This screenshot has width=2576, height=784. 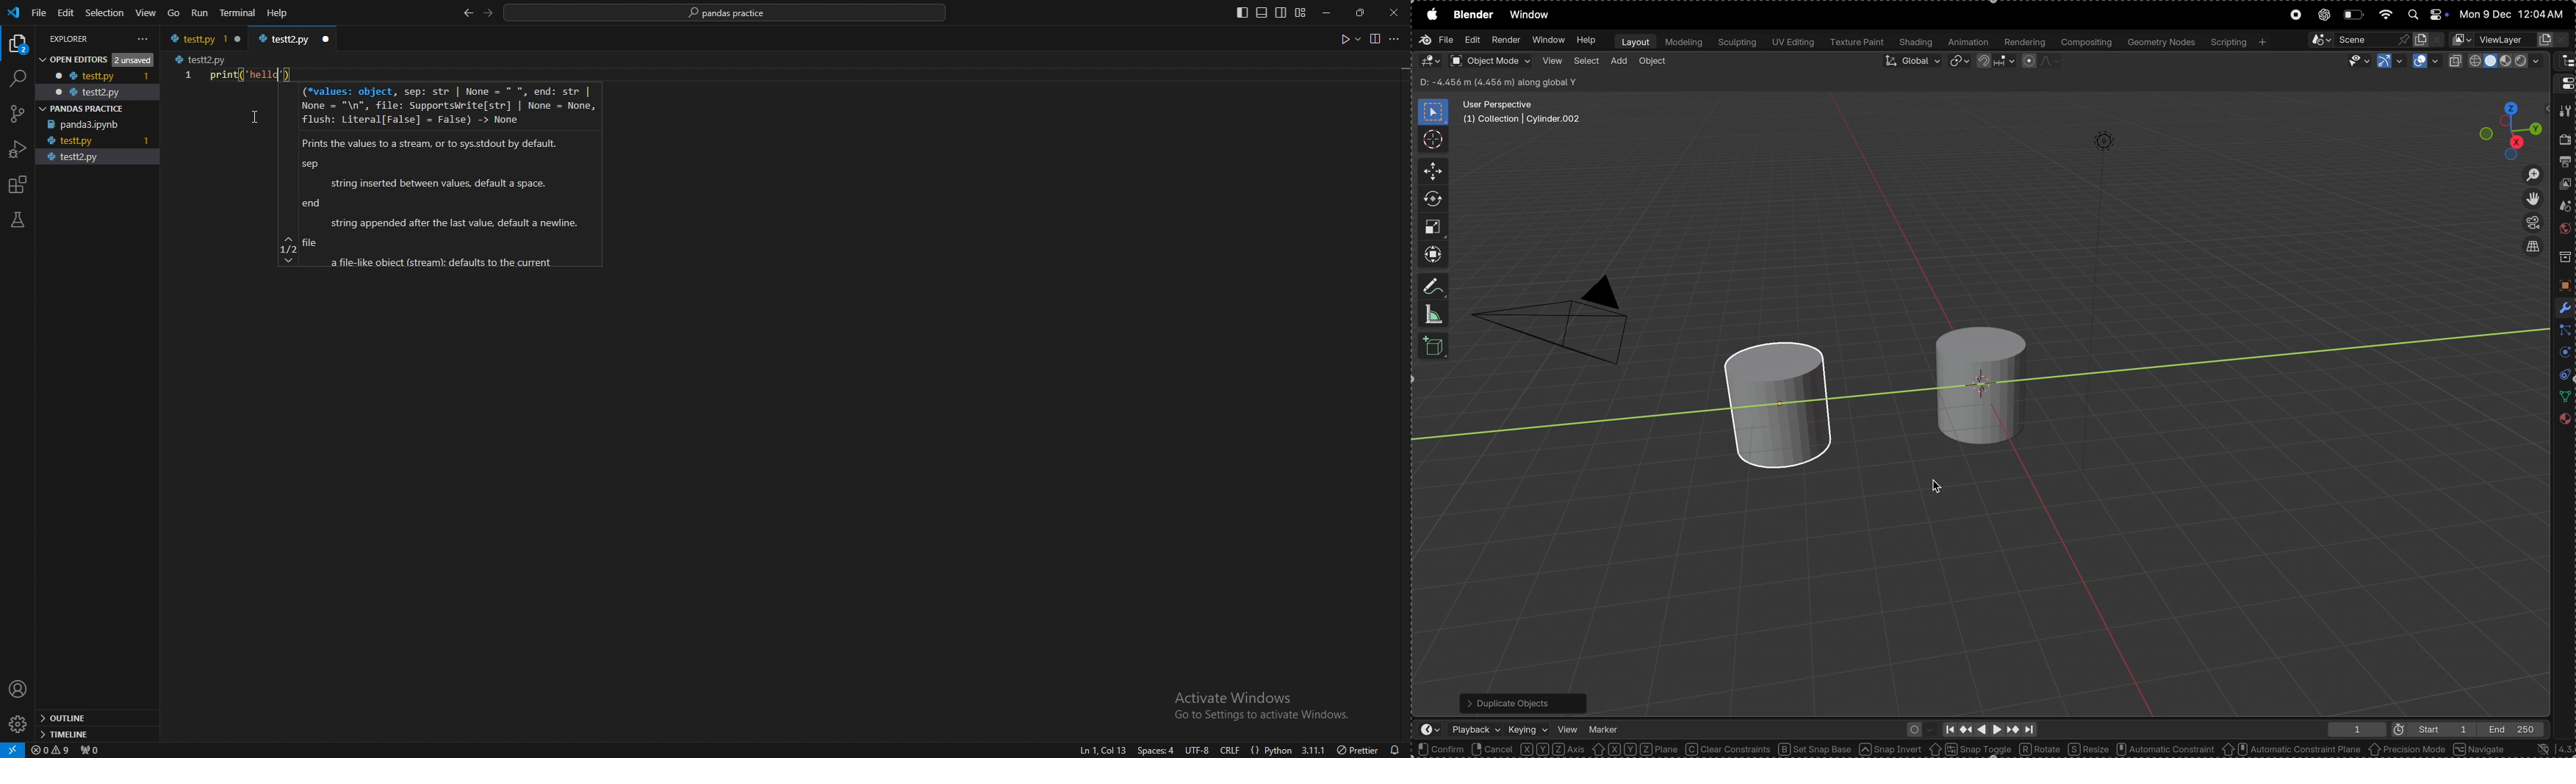 What do you see at coordinates (1300, 13) in the screenshot?
I see `customize layout` at bounding box center [1300, 13].